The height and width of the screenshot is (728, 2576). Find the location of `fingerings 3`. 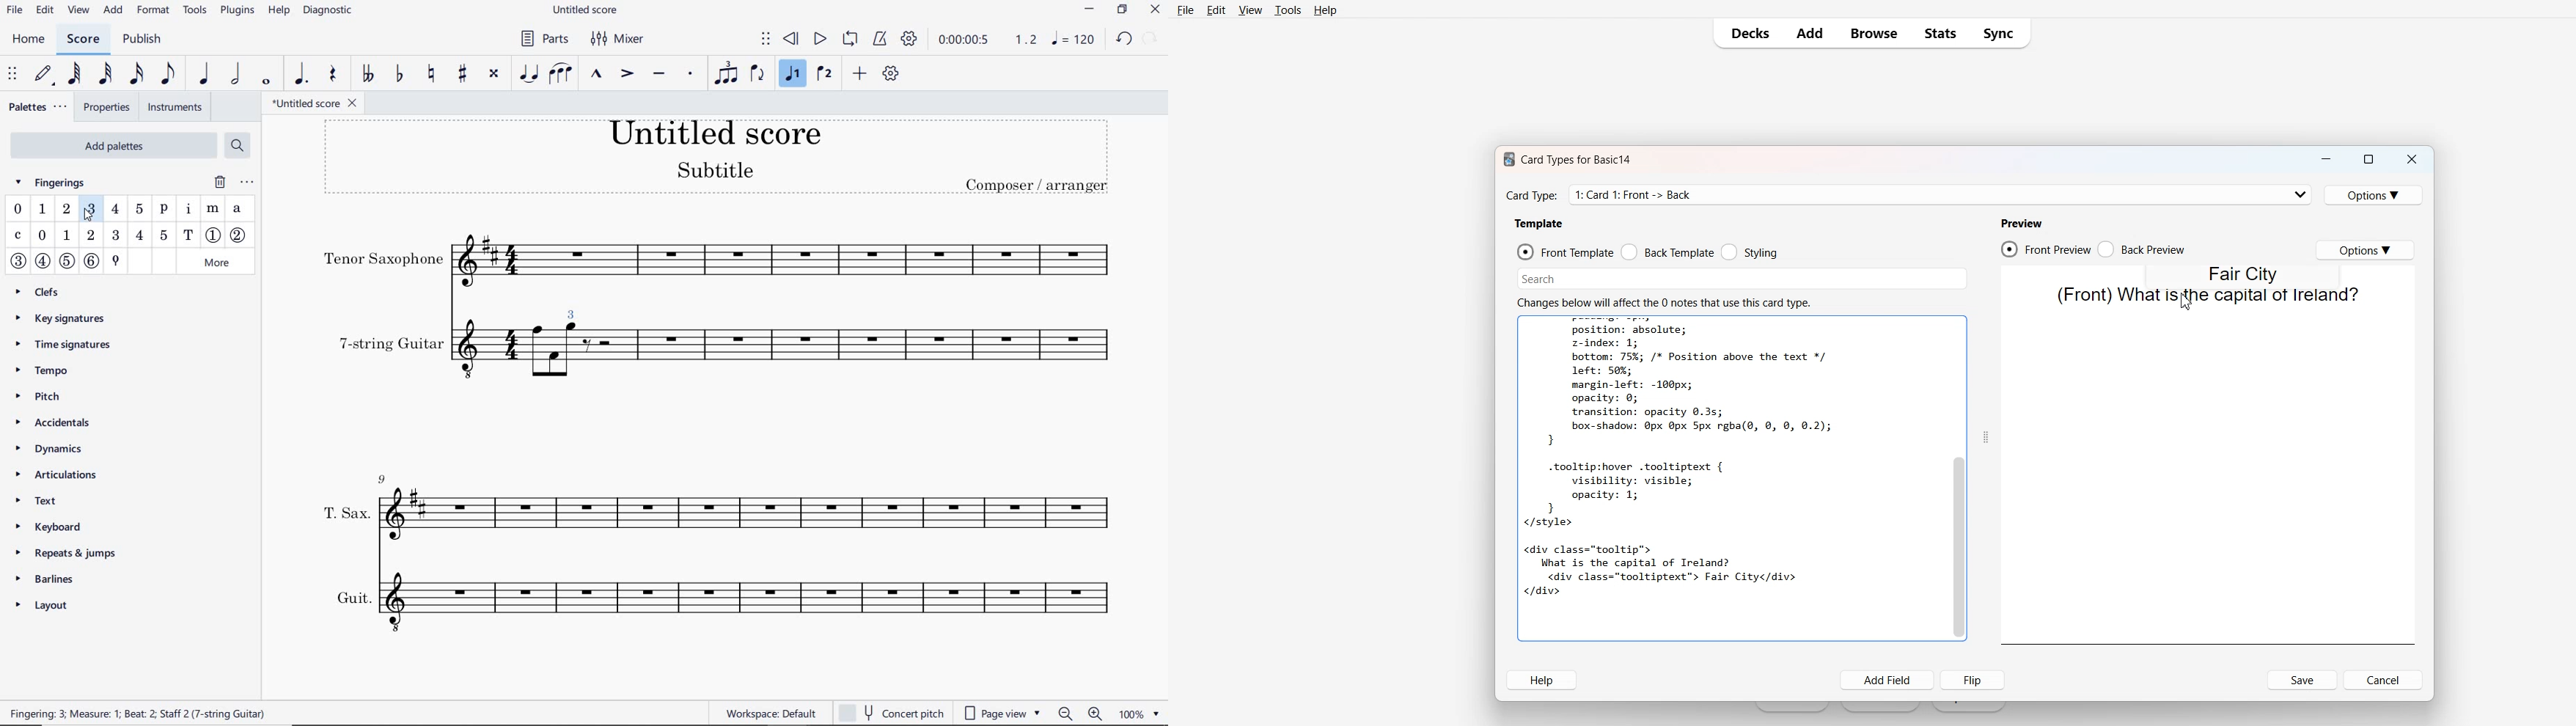

fingerings 3 is located at coordinates (91, 209).